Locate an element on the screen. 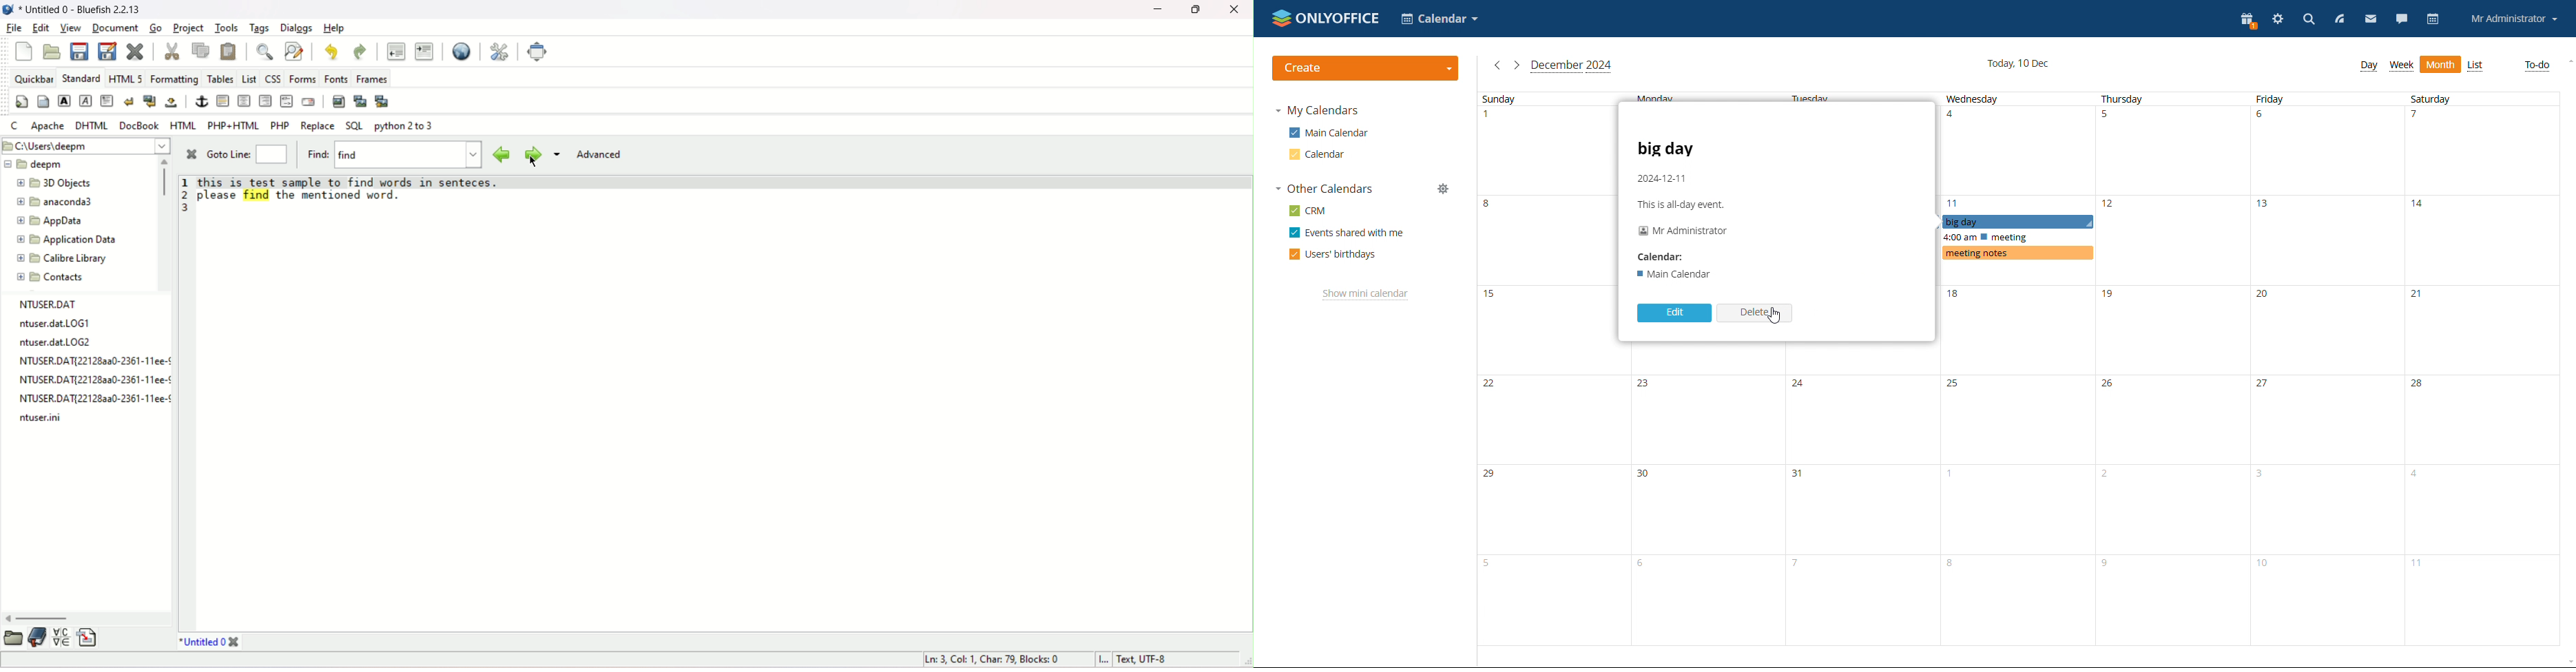 The image size is (2576, 672). frames is located at coordinates (372, 78).